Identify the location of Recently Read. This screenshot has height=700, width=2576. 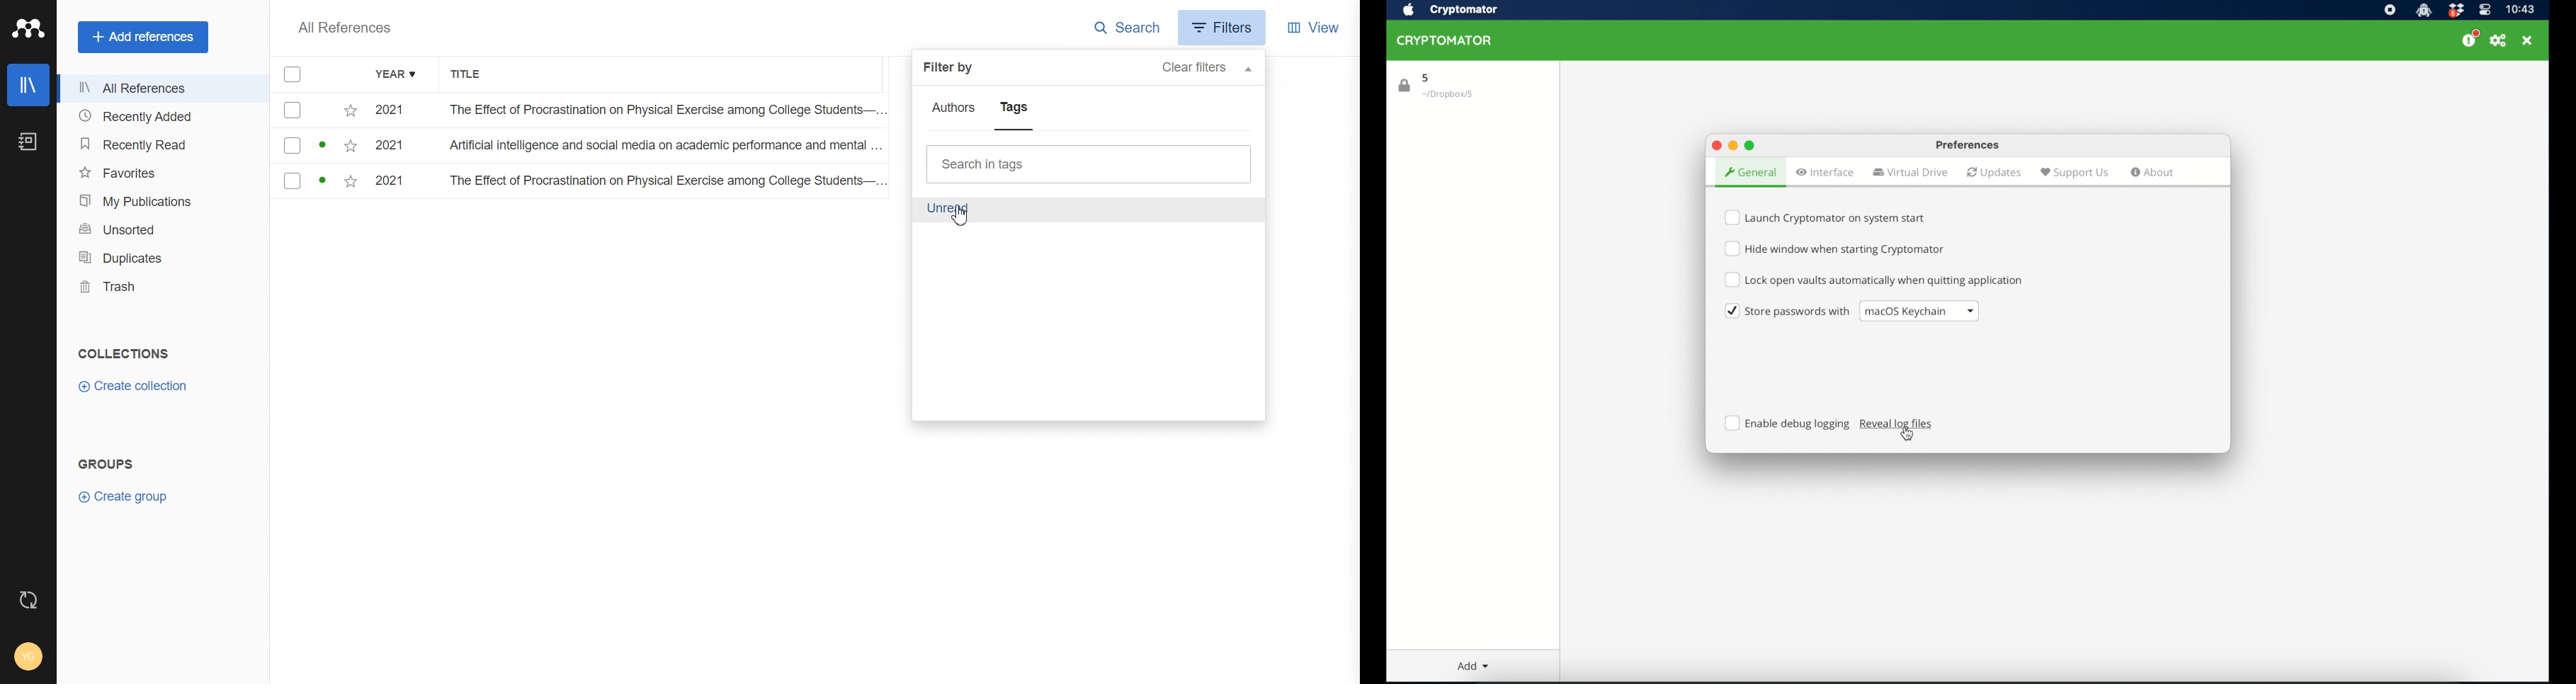
(160, 144).